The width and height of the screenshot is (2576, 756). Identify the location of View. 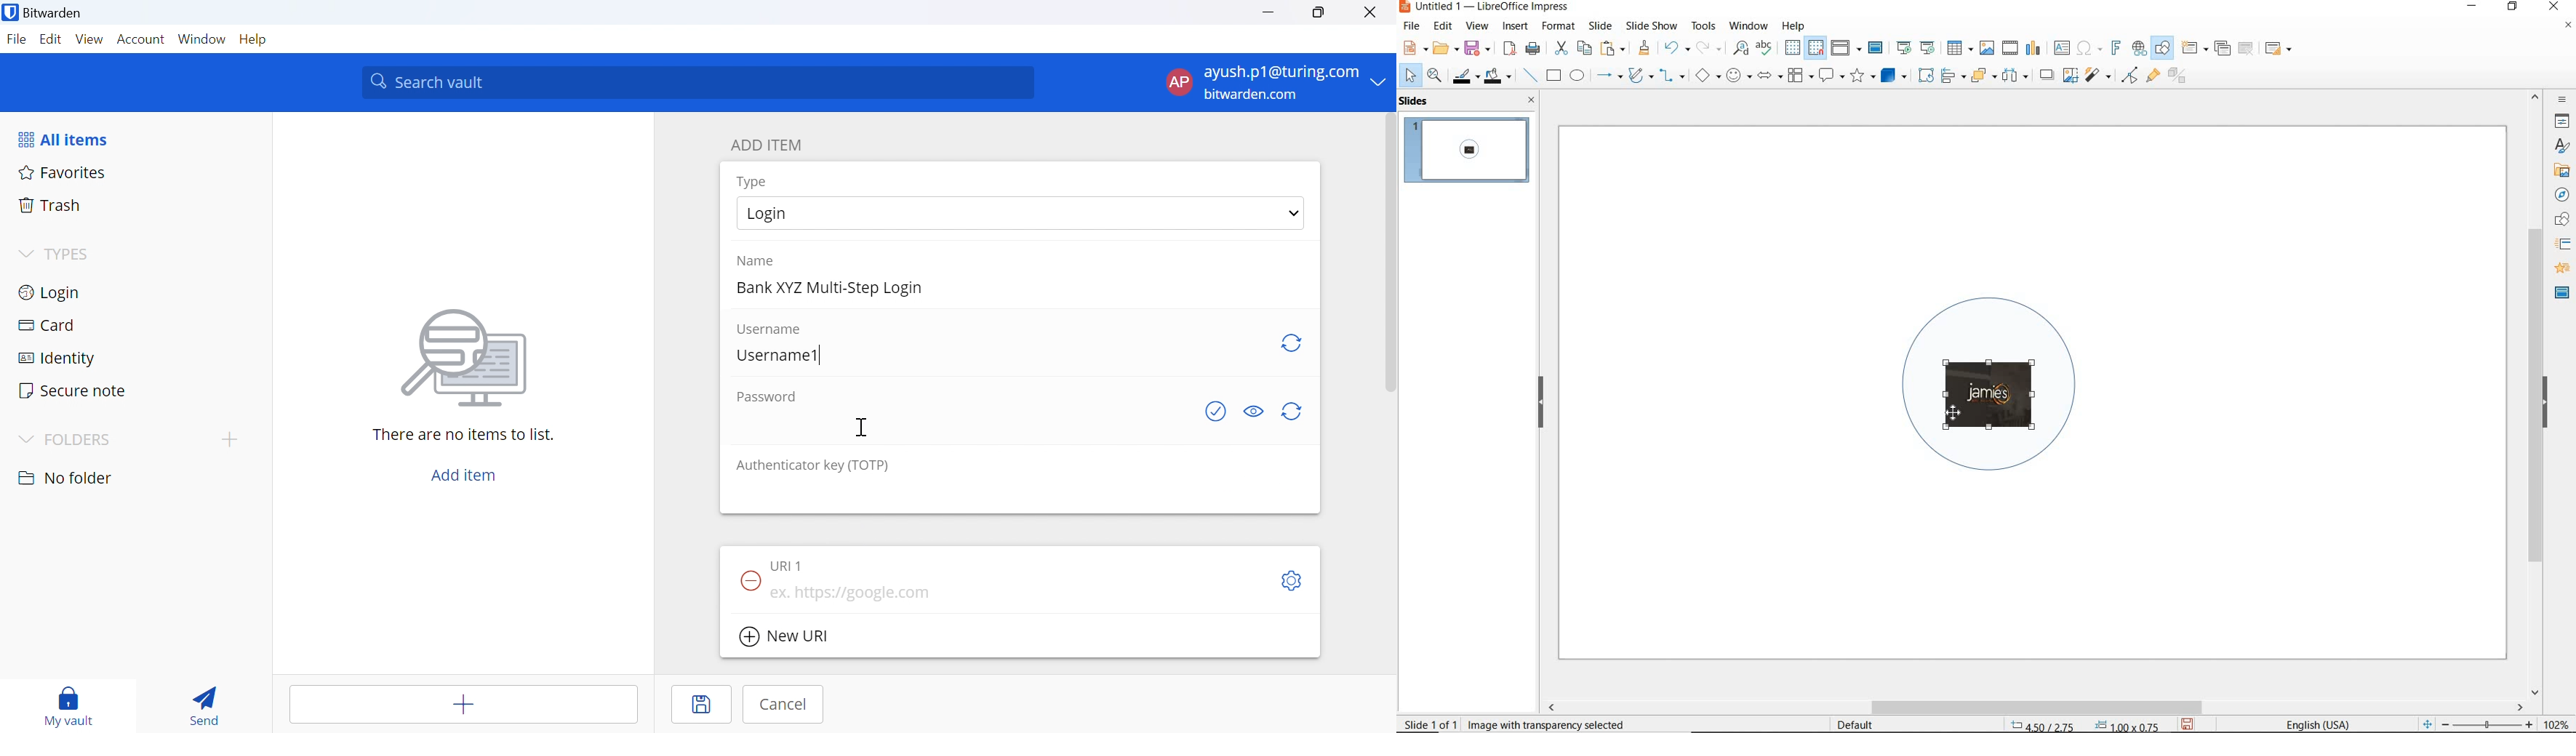
(89, 39).